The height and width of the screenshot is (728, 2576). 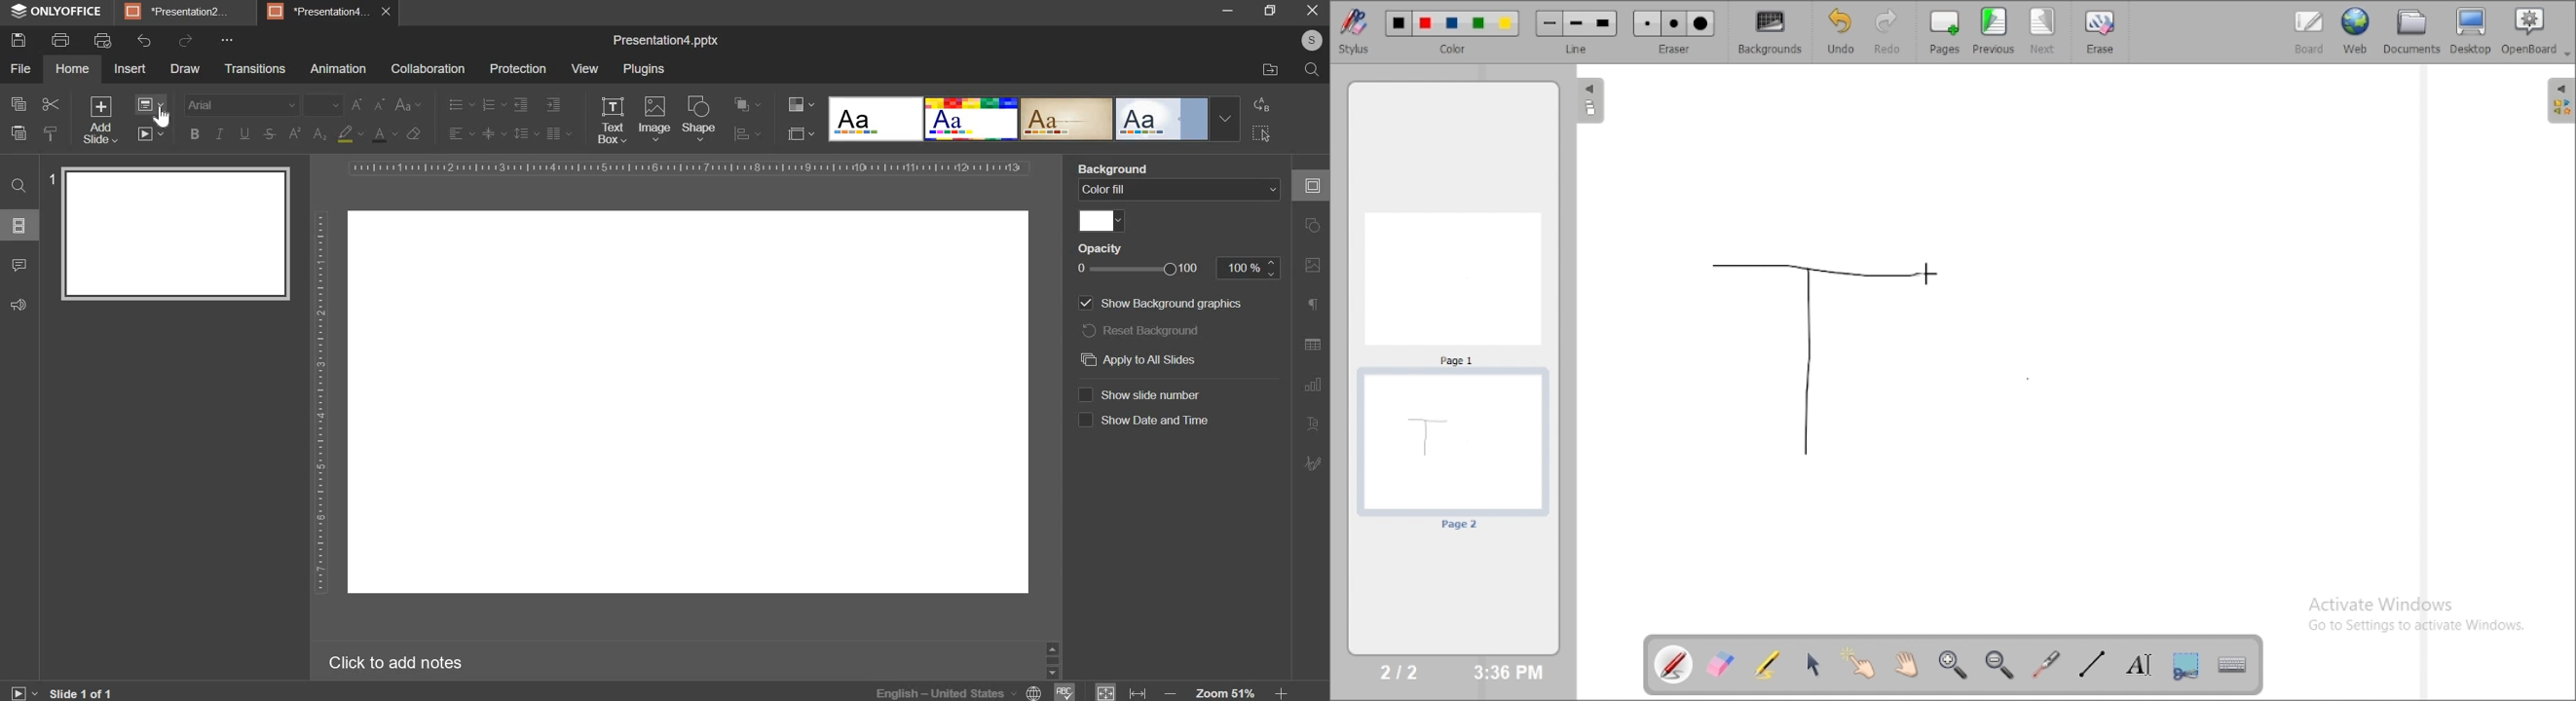 What do you see at coordinates (1313, 10) in the screenshot?
I see `close` at bounding box center [1313, 10].